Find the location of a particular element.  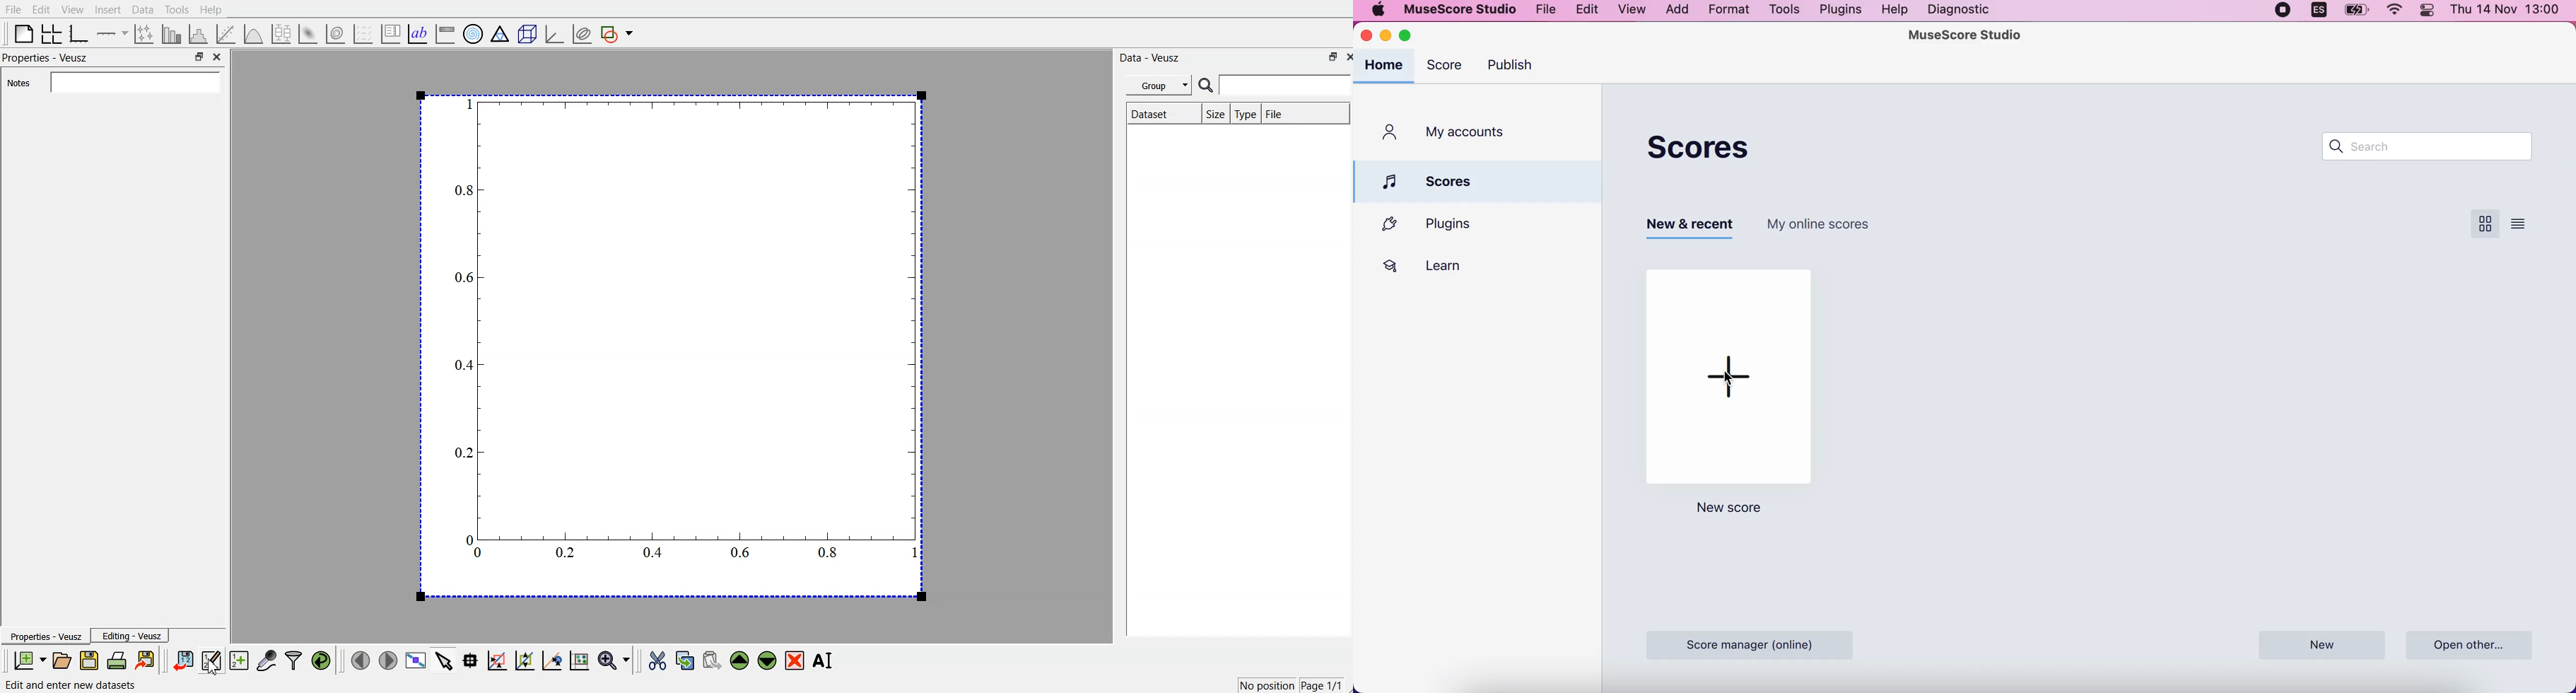

battery is located at coordinates (2357, 13).